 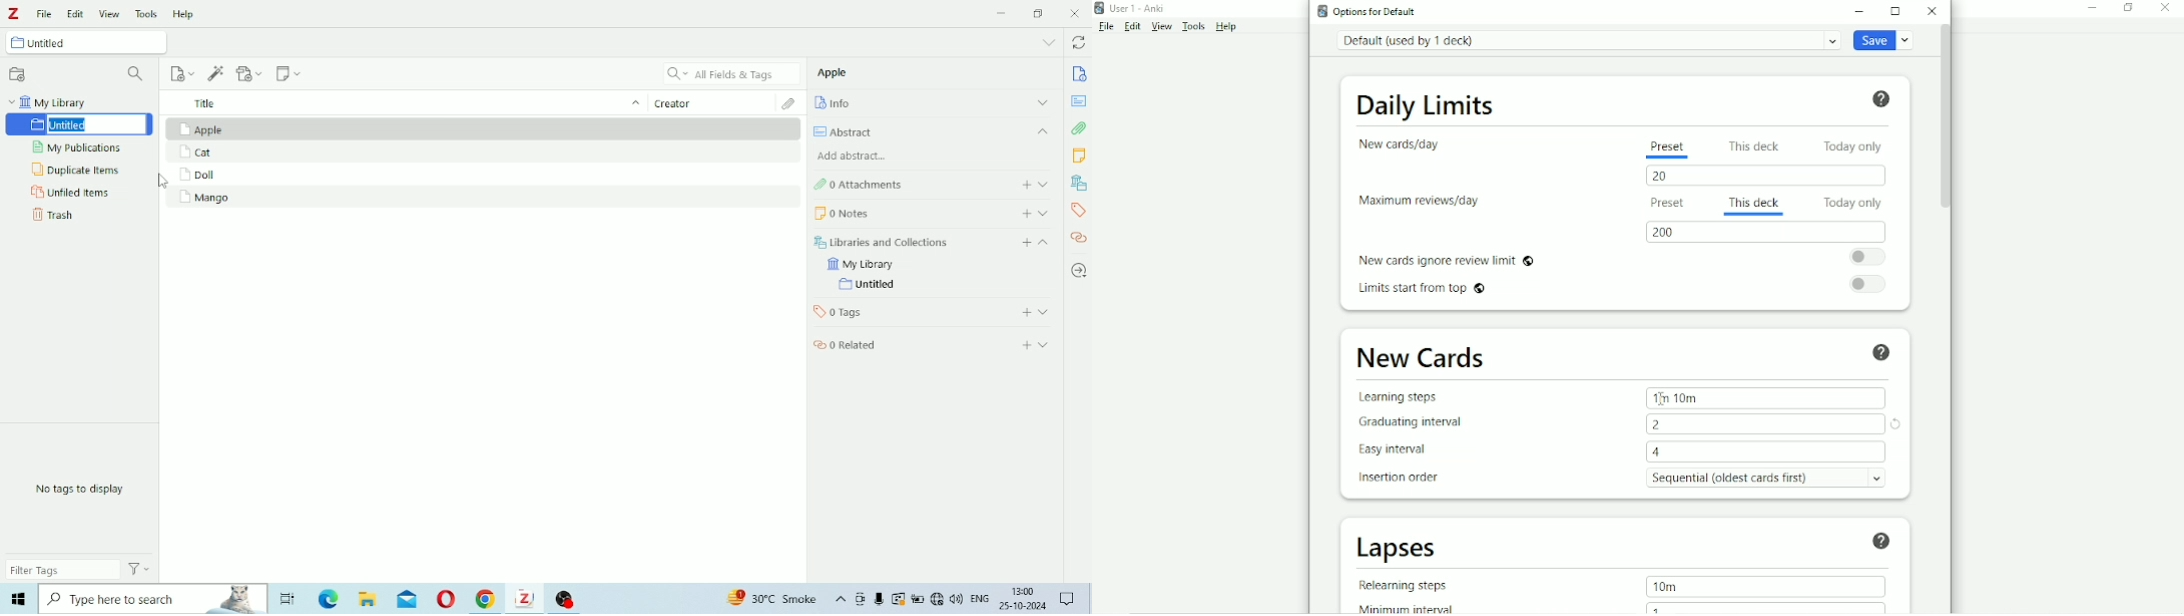 I want to click on Expand section, so click(x=1043, y=312).